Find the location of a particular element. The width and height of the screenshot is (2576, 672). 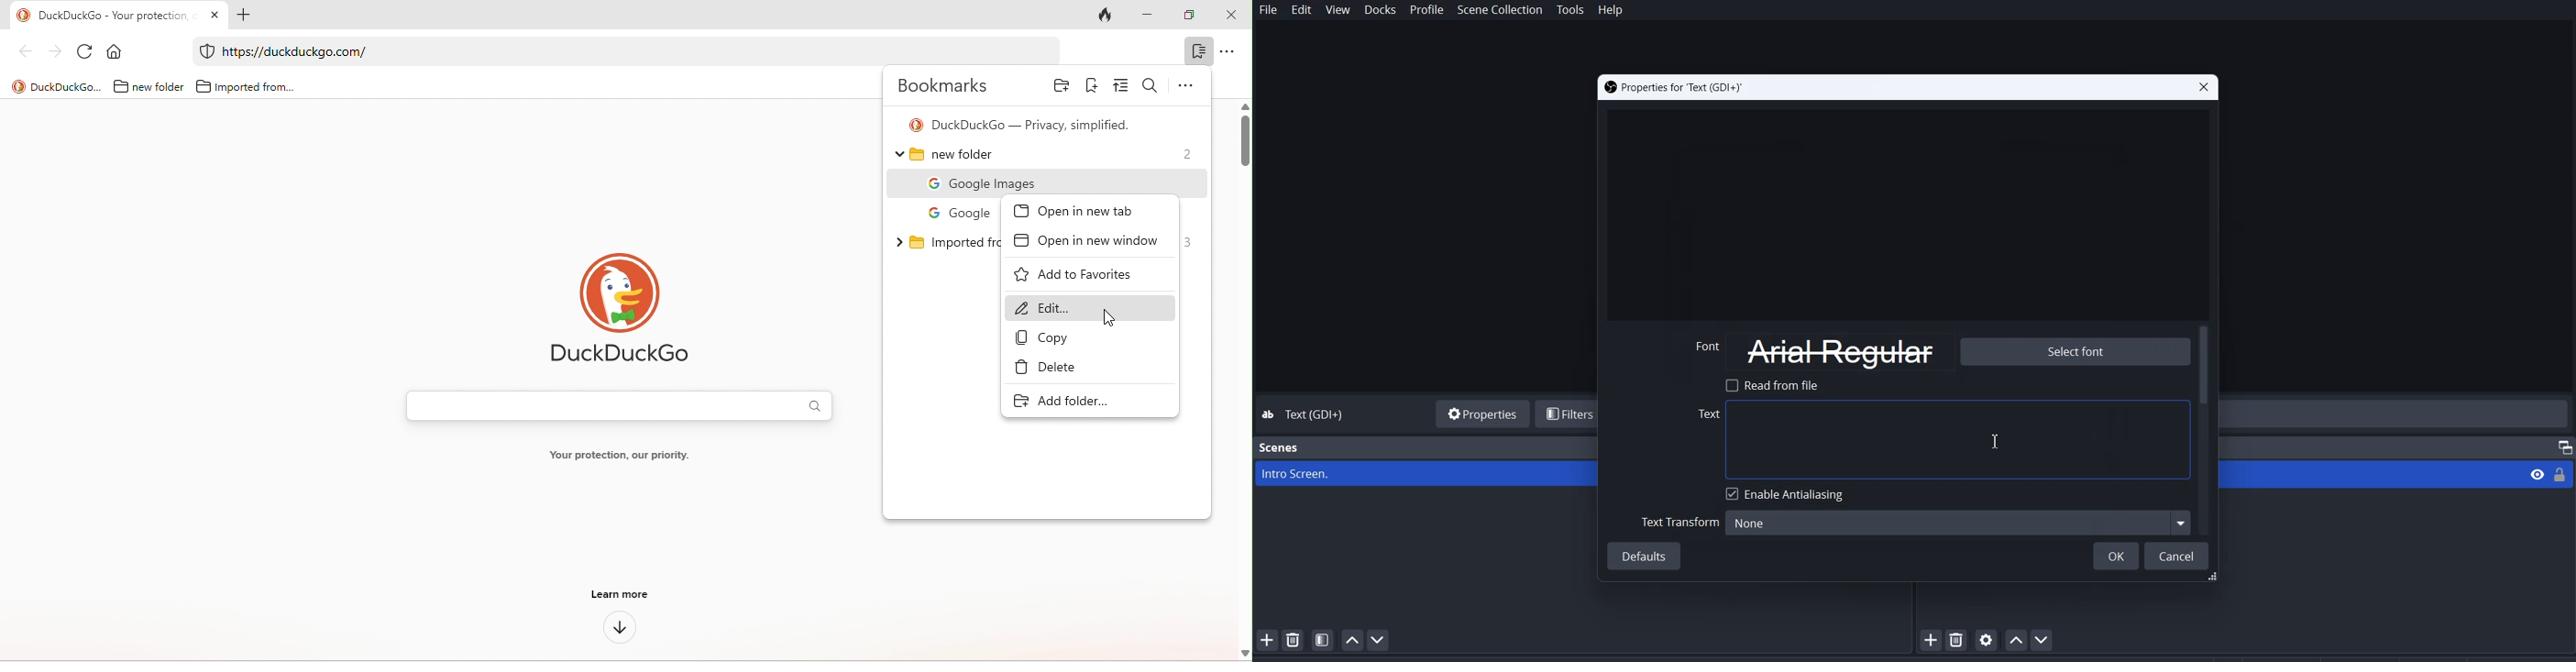

Scenes is located at coordinates (1280, 448).